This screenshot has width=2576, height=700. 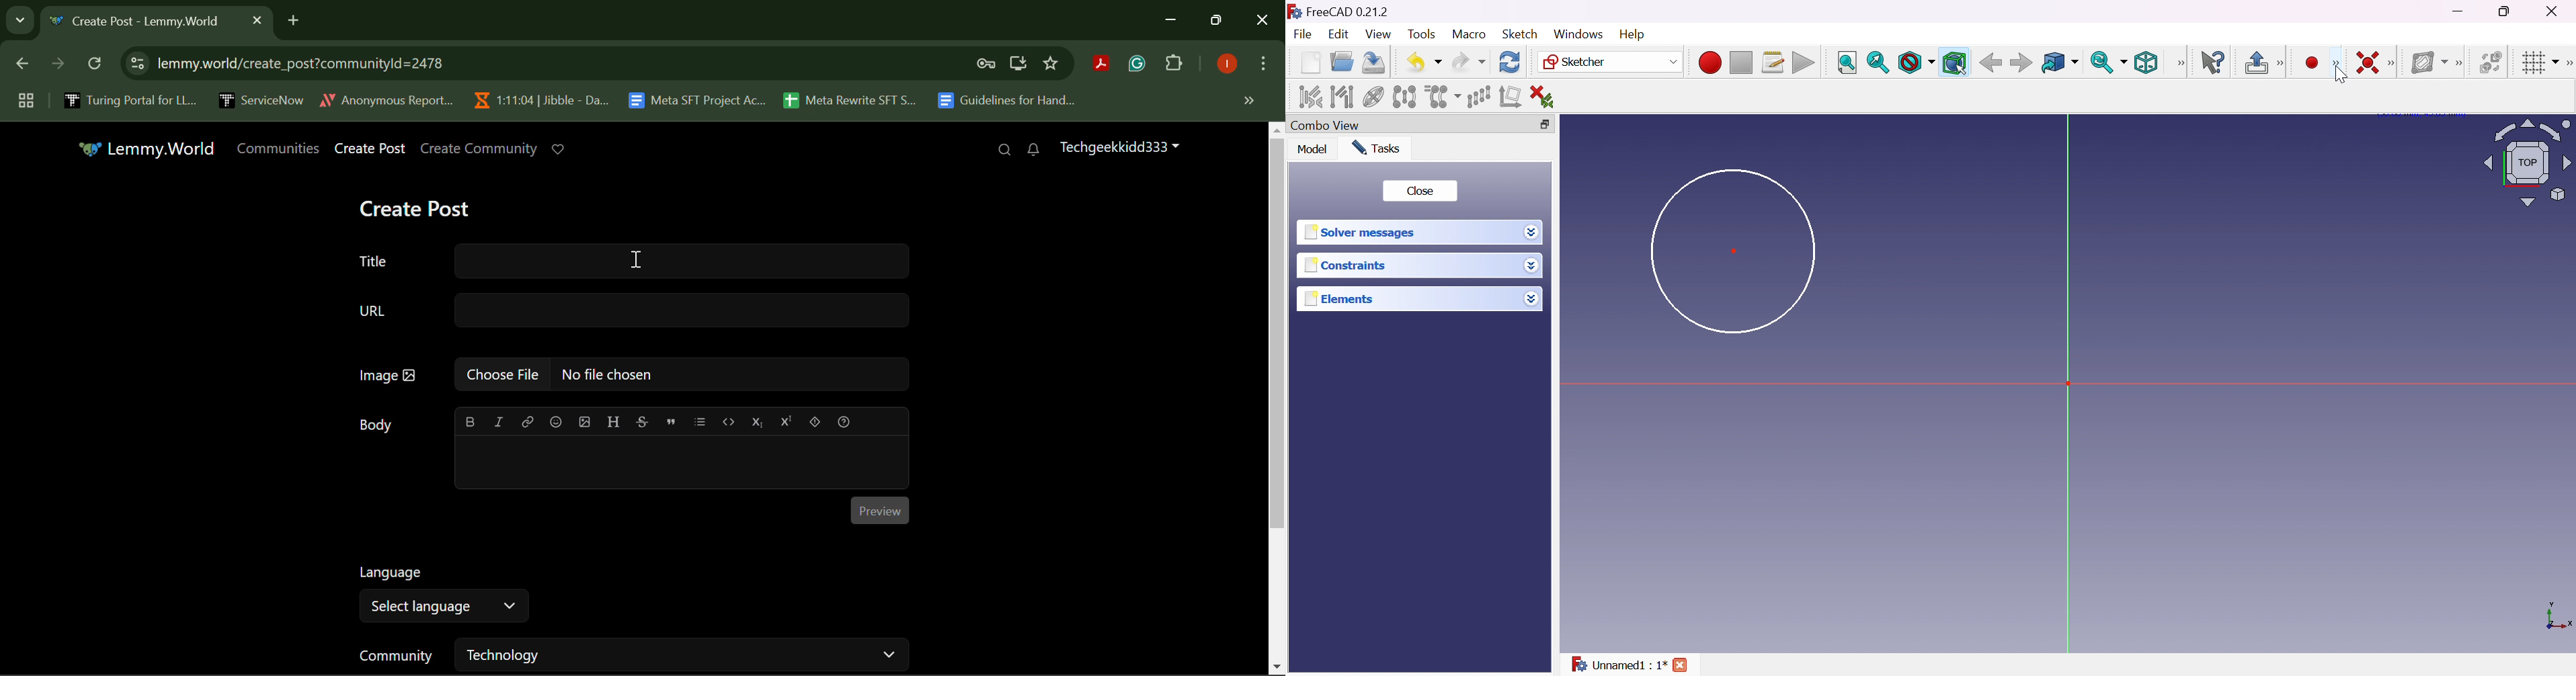 I want to click on Webpage Heading, so click(x=142, y=23).